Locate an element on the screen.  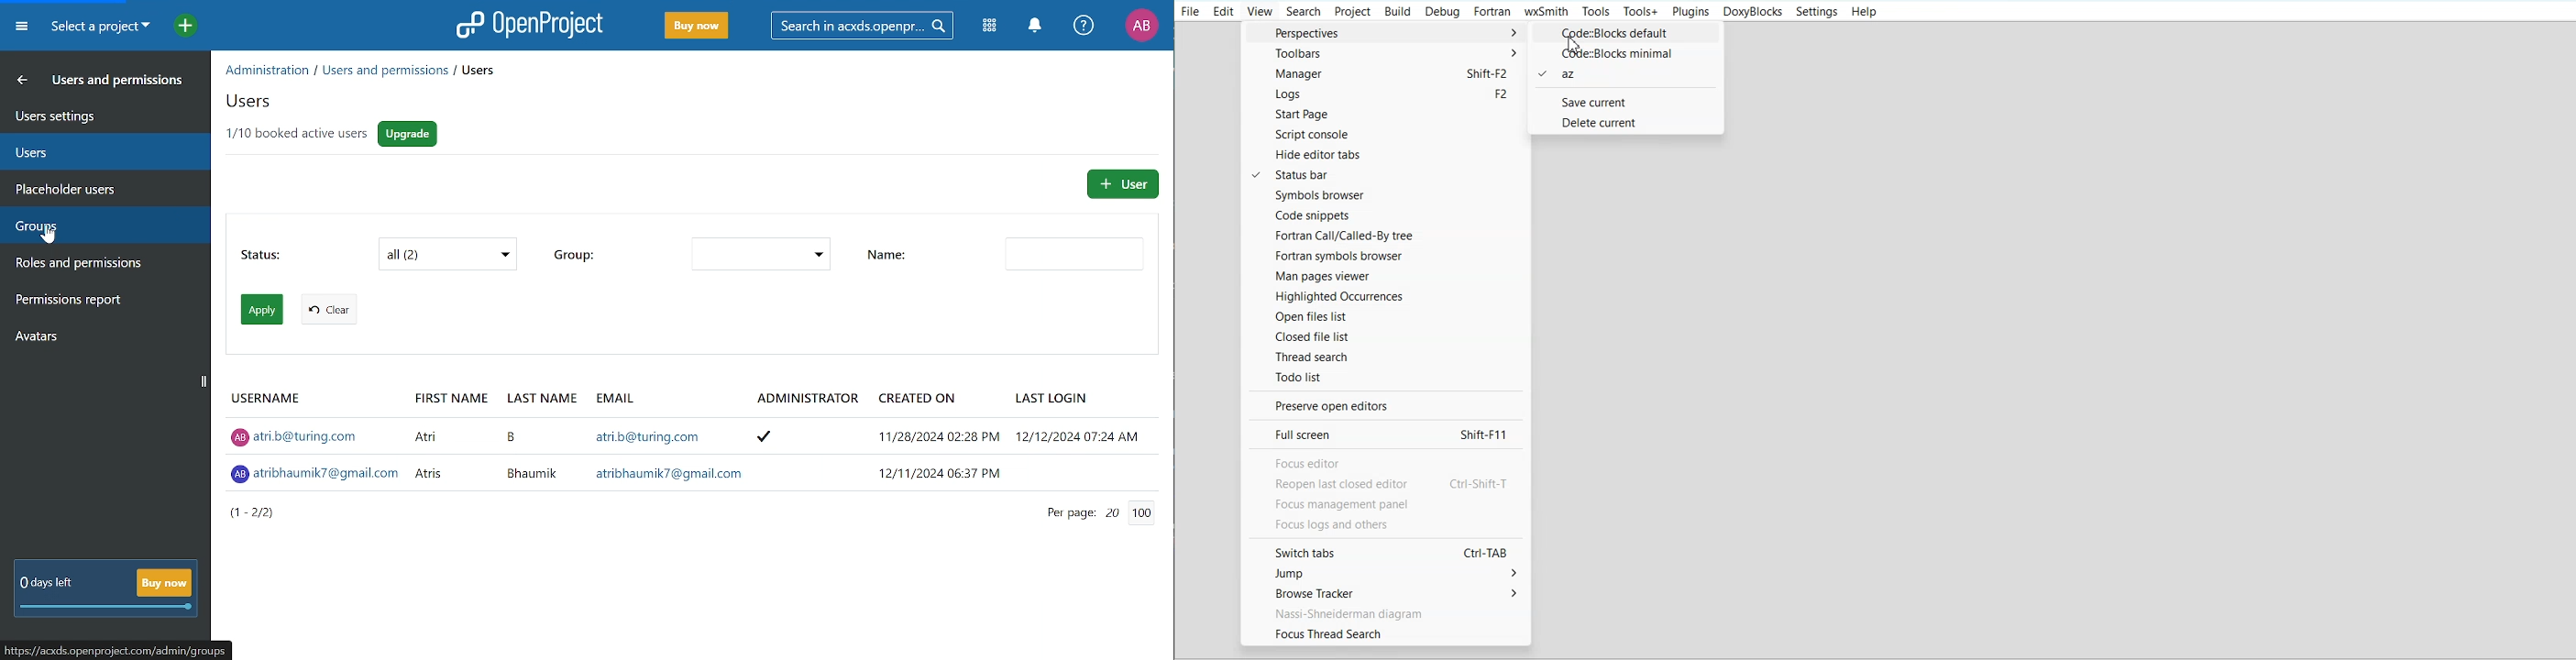
permission report is located at coordinates (98, 302).